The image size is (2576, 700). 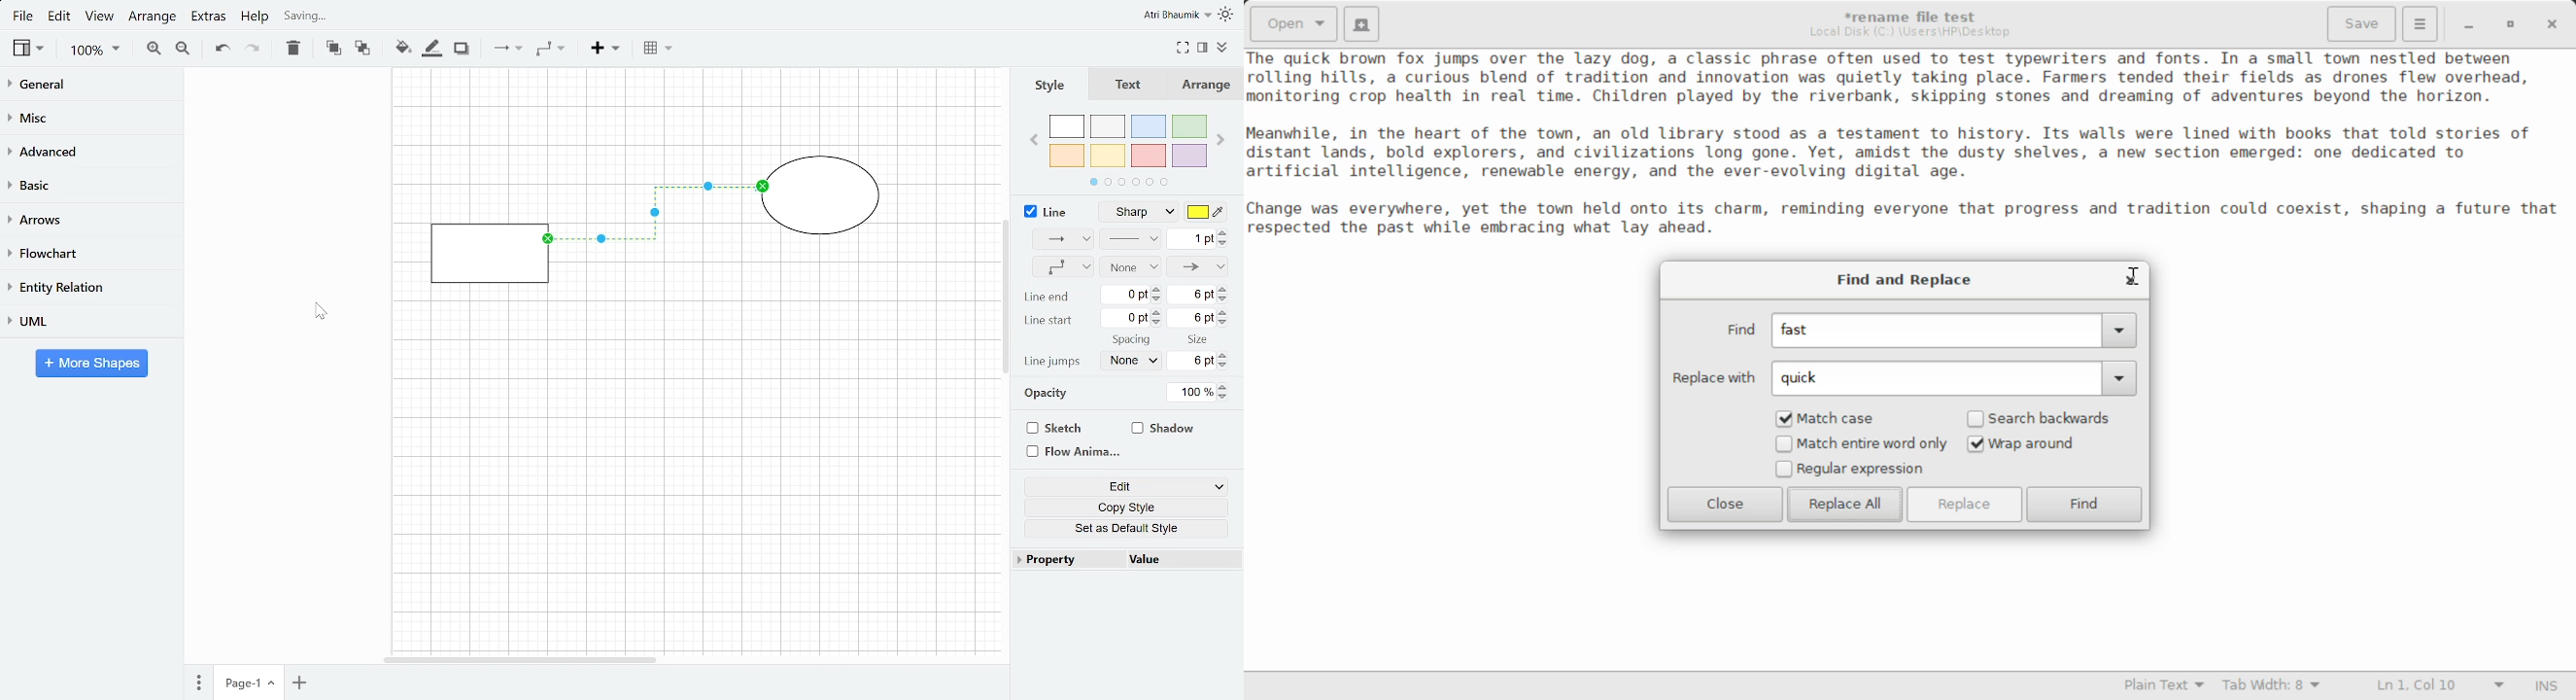 What do you see at coordinates (1910, 156) in the screenshot?
I see `Ihe Tast brown Tox jumps over the lazy dog, a classic phrase often used to test typewriters and fonts. In a small town nestled between
rolling hills, a curious blend of tradition and innovation was quietly taking place. Farmers tended their fields as drones flew overhead,
nonitoring crop health in real time. Children played by the riverbank, skipping stones and dreaming of adventures beyond the horizon.
leanwhile, in the heart of the town, an old library stood as a testament to history. Its walls were lined with books that told stories of
iistant lands, bold explorers, and civilizations long gone. Yet, amidst the dusty shelves, a new section emerged: one dedicated to
artificial intelligence, renewable energy, and the ever-evolving digital age.

“hange was everywhere, yet the town held onto its charm, reminding everyone that progress and tradition could coexist, shaping a future that
respected the past while embracing what lay ahead.` at bounding box center [1910, 156].